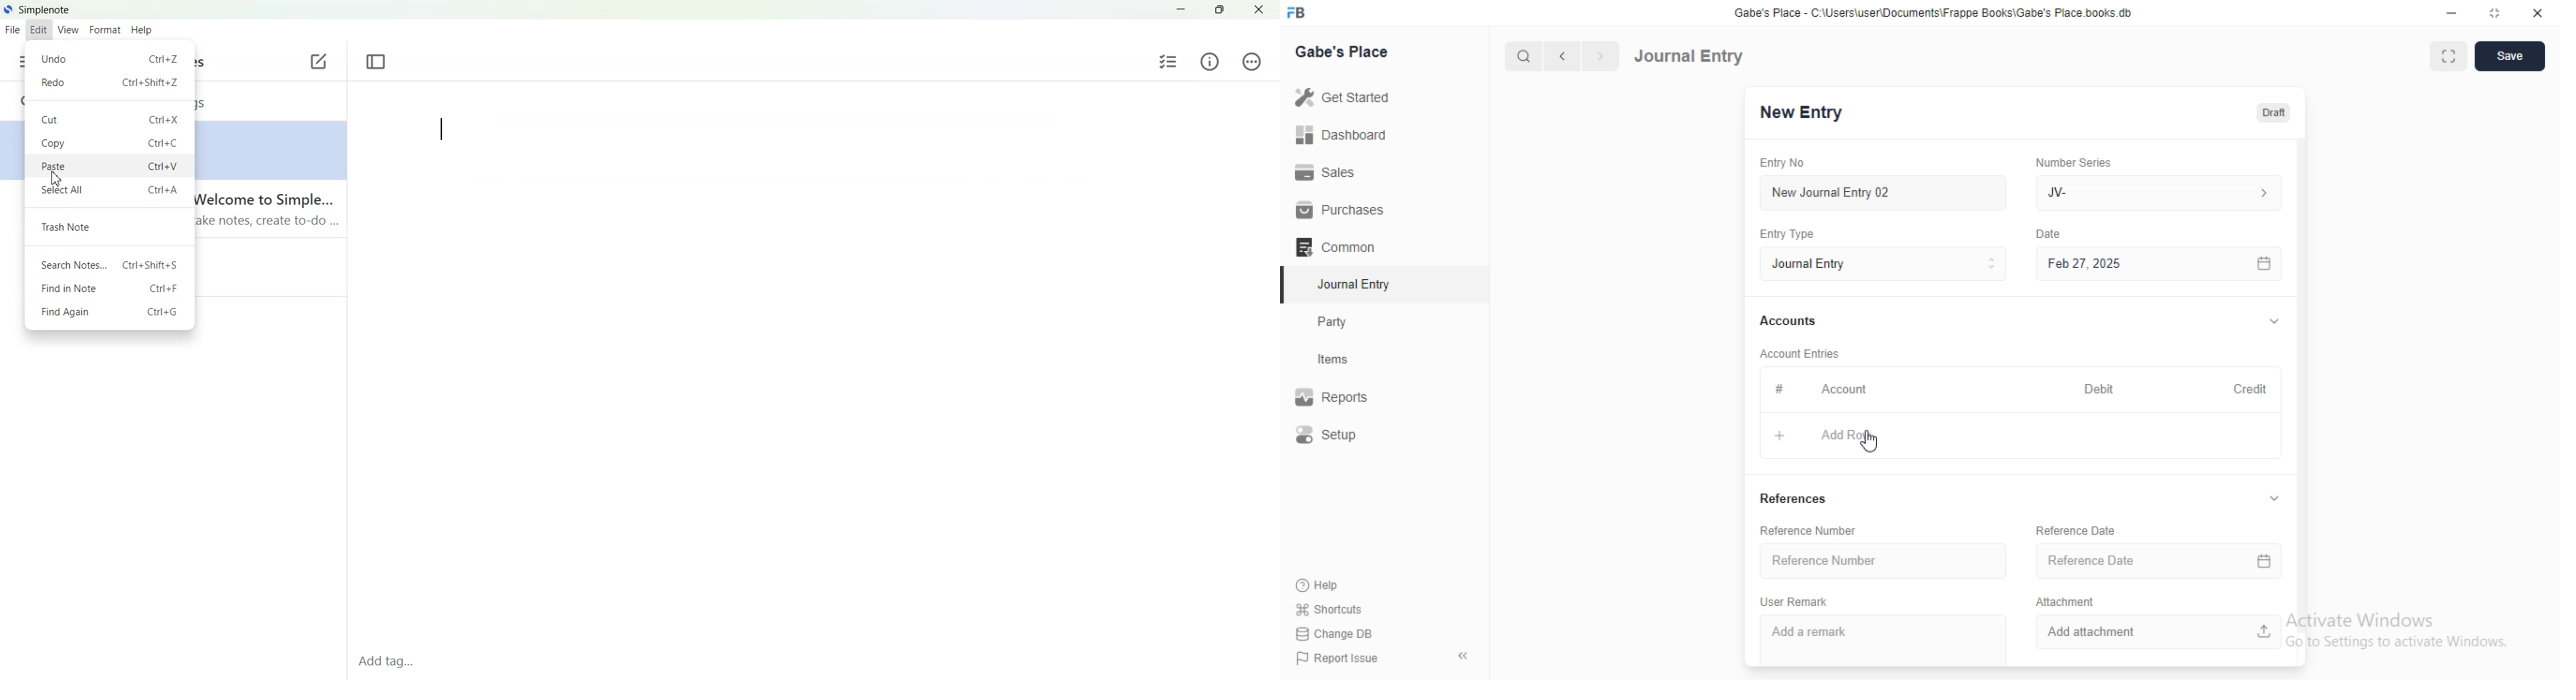  Describe the element at coordinates (1883, 264) in the screenshot. I see `Journal Entry` at that location.